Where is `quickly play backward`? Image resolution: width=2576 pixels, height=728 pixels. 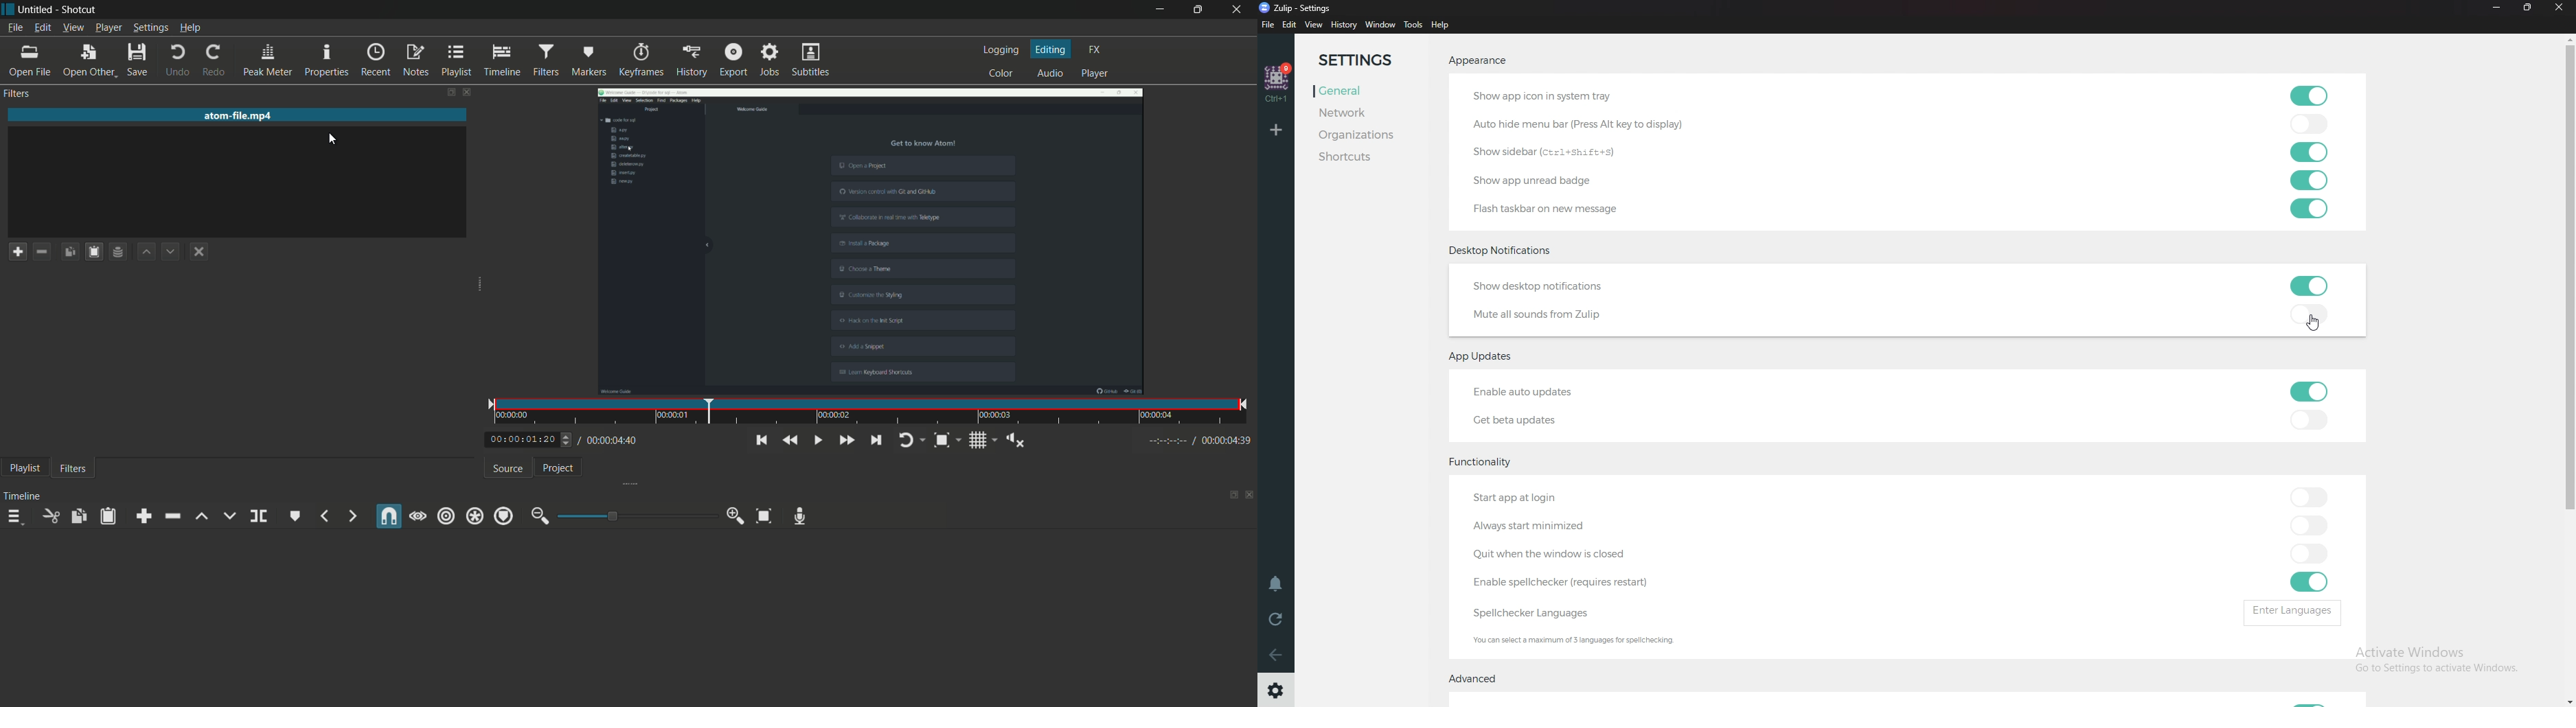
quickly play backward is located at coordinates (791, 441).